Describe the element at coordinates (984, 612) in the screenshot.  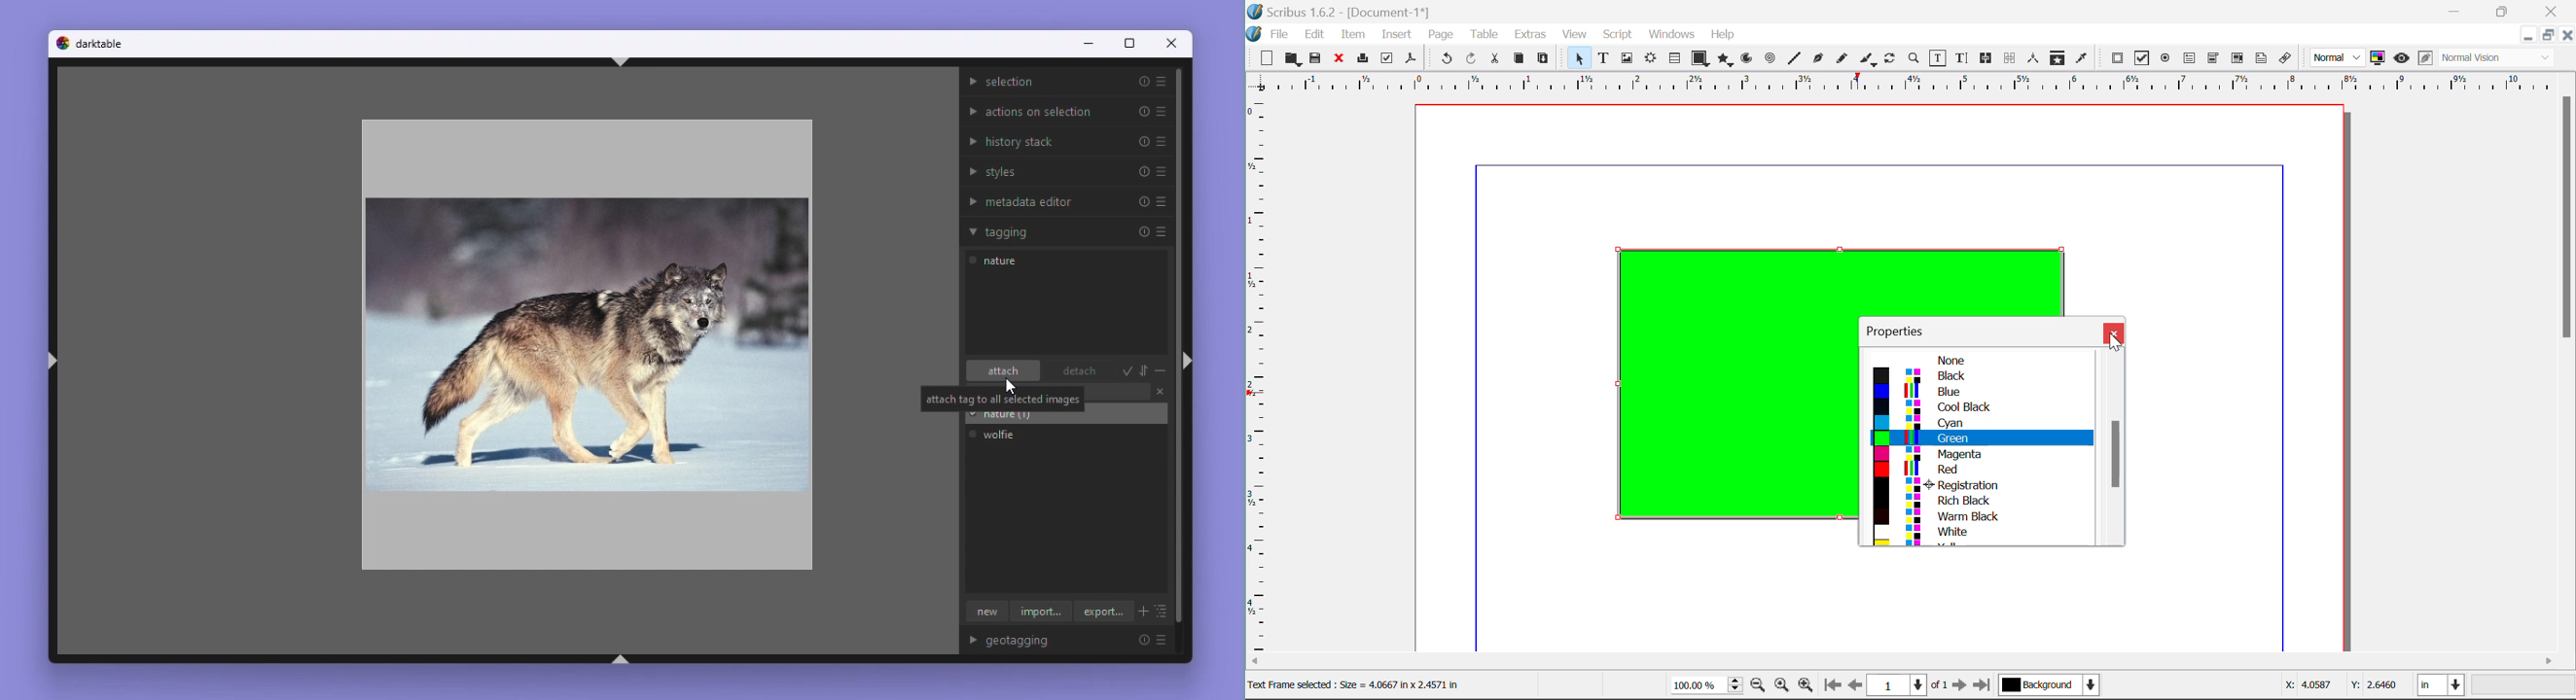
I see `New ` at that location.